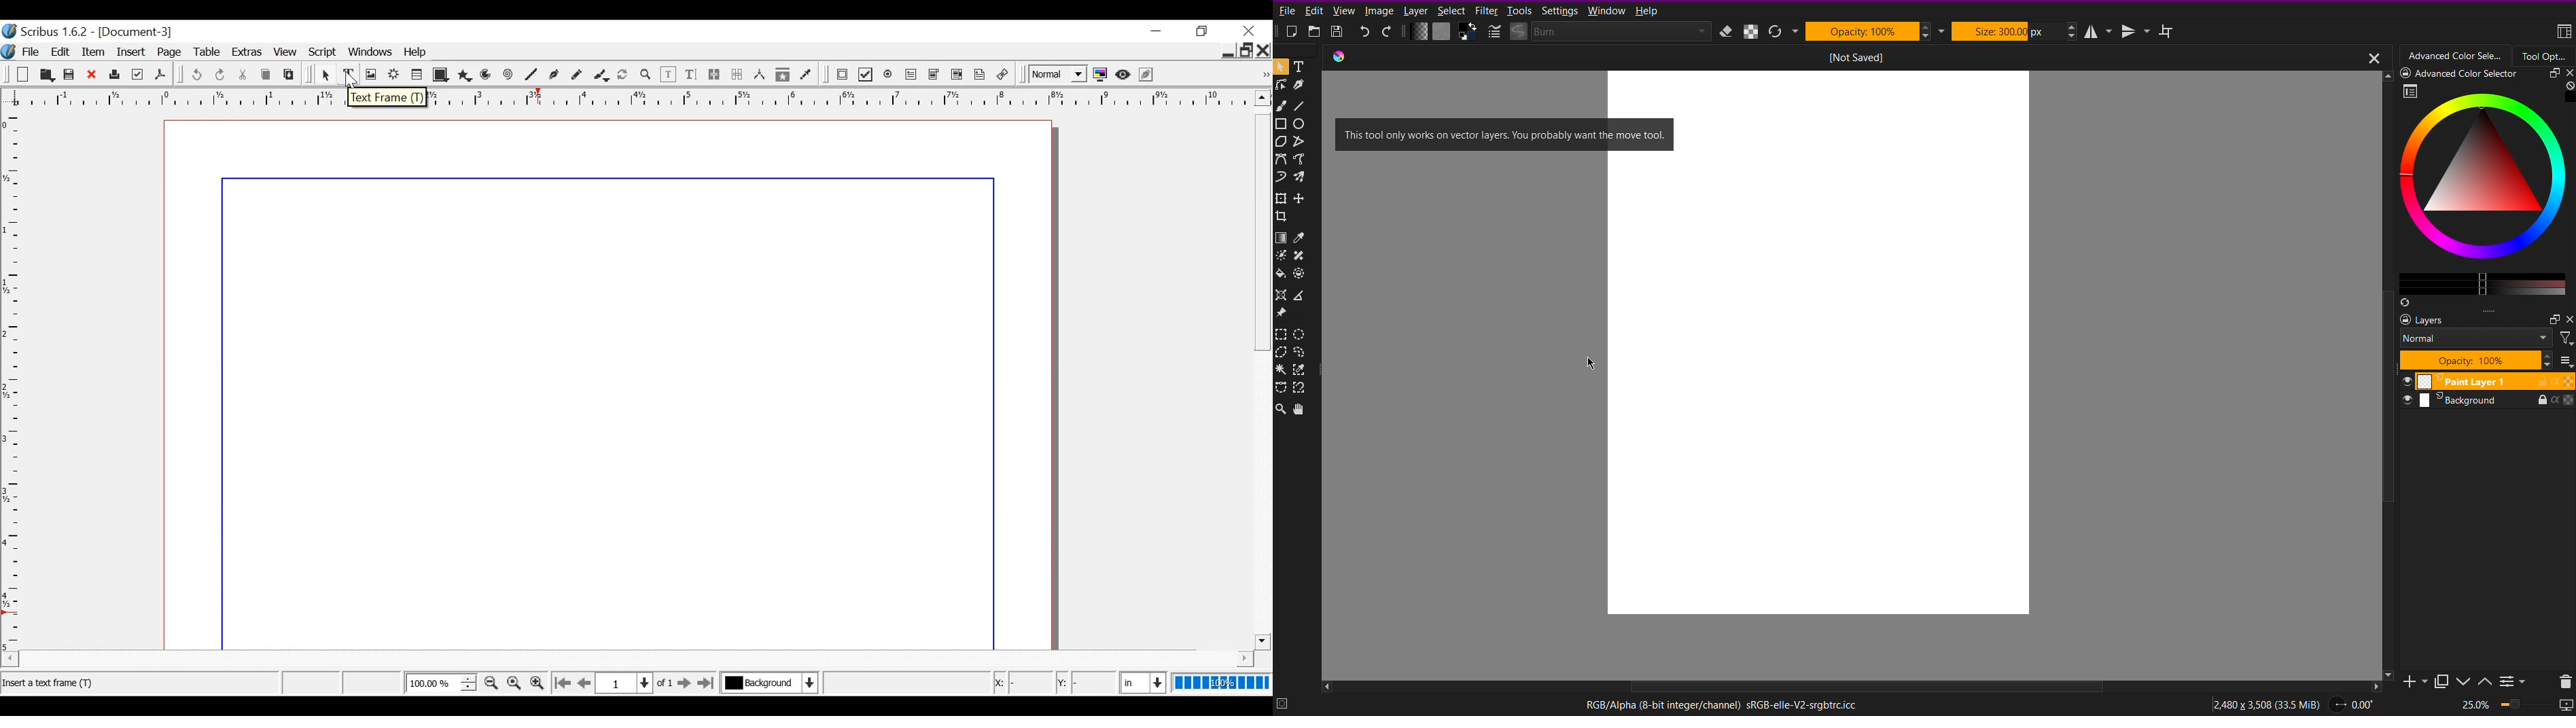 This screenshot has height=728, width=2576. I want to click on Edit, so click(1316, 13).